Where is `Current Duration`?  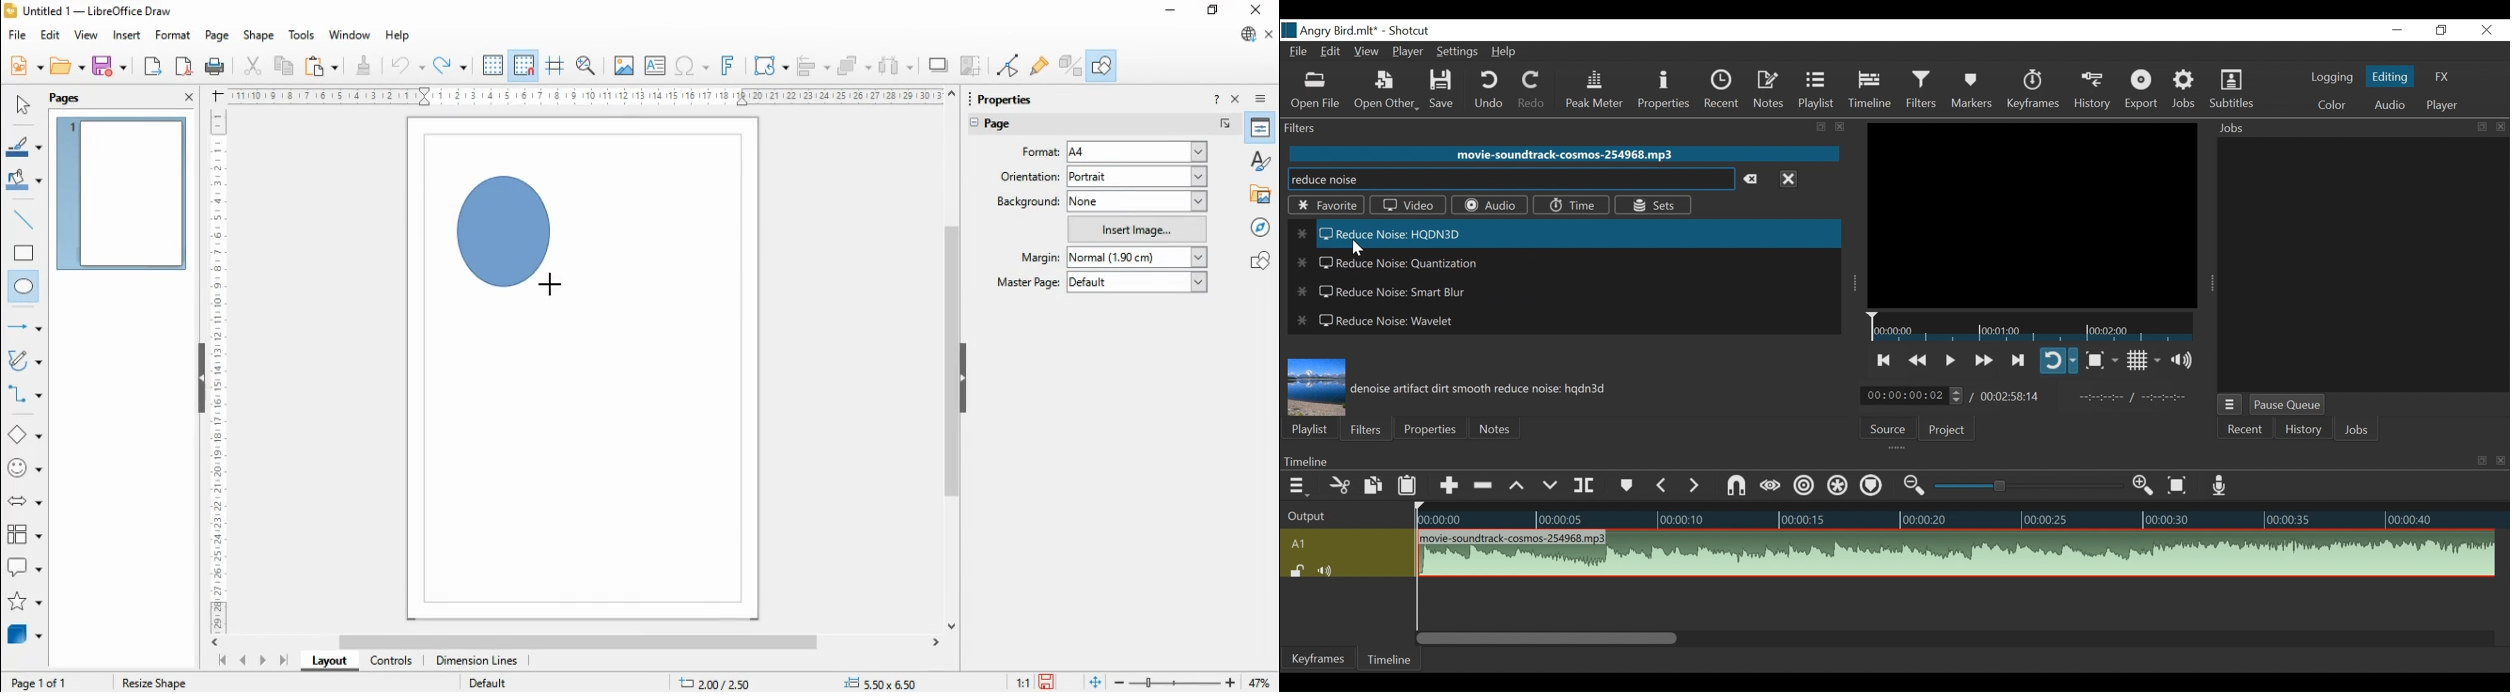 Current Duration is located at coordinates (1912, 395).